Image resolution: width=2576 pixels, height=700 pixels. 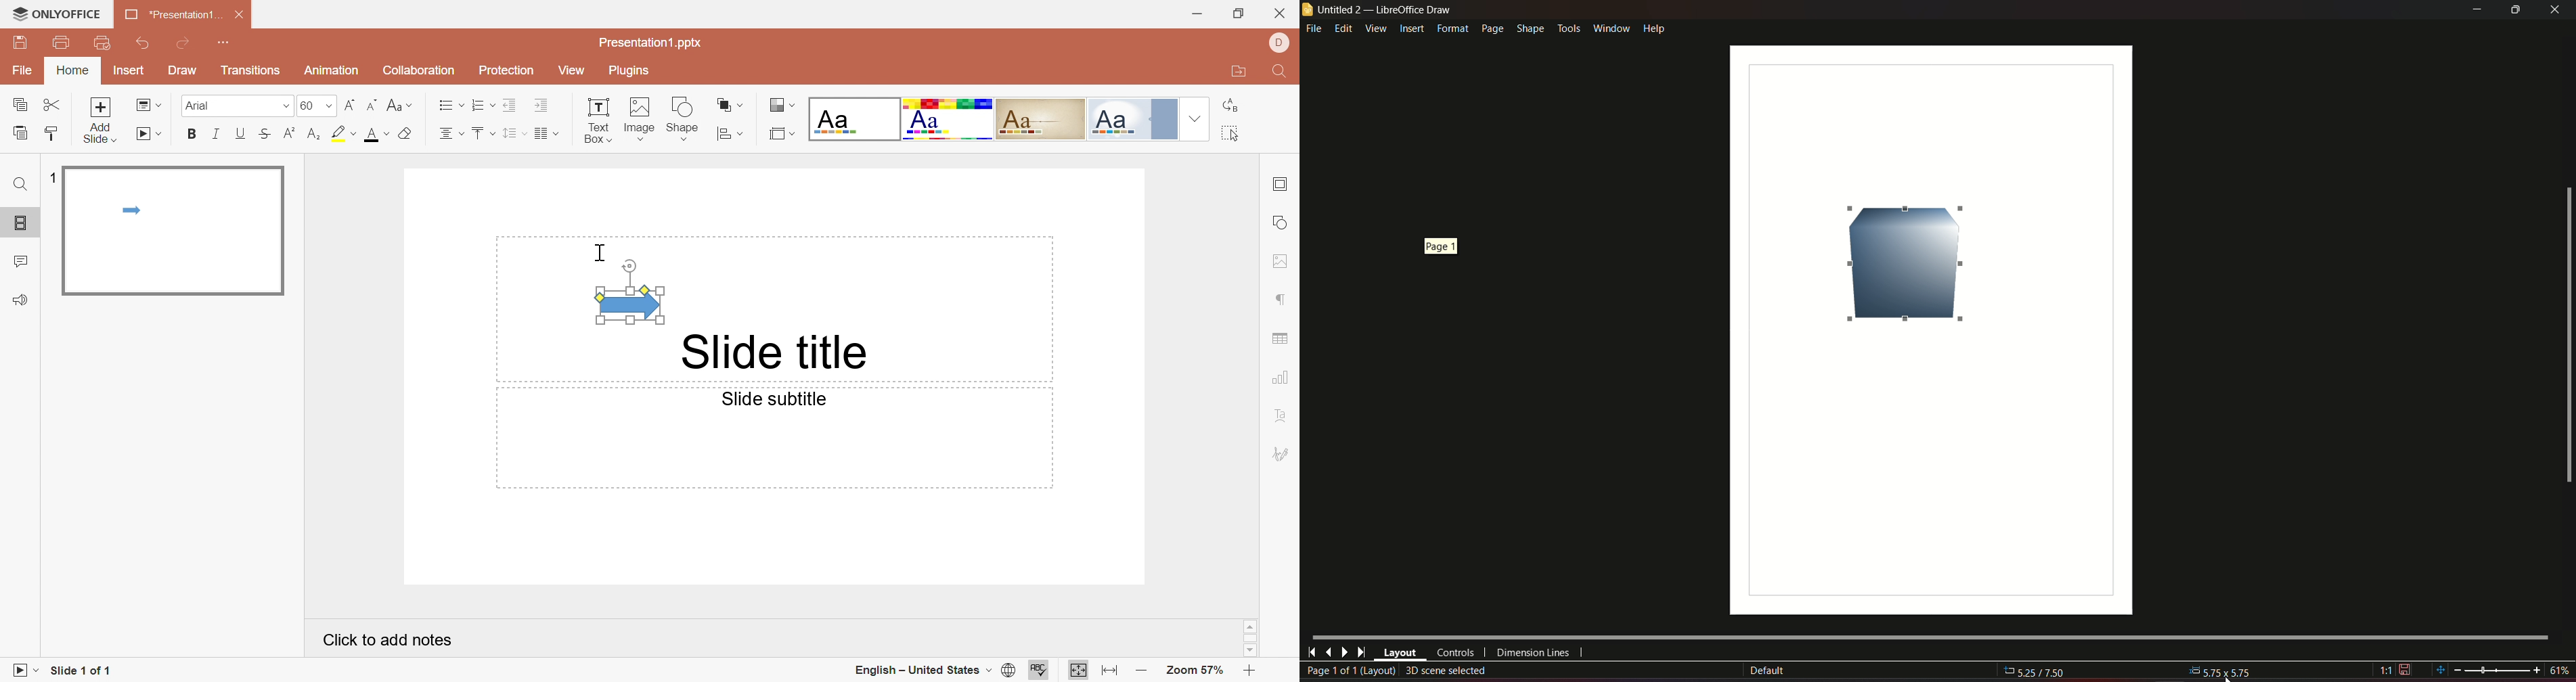 I want to click on untitled 2 - libreoffice draw, so click(x=1378, y=10).